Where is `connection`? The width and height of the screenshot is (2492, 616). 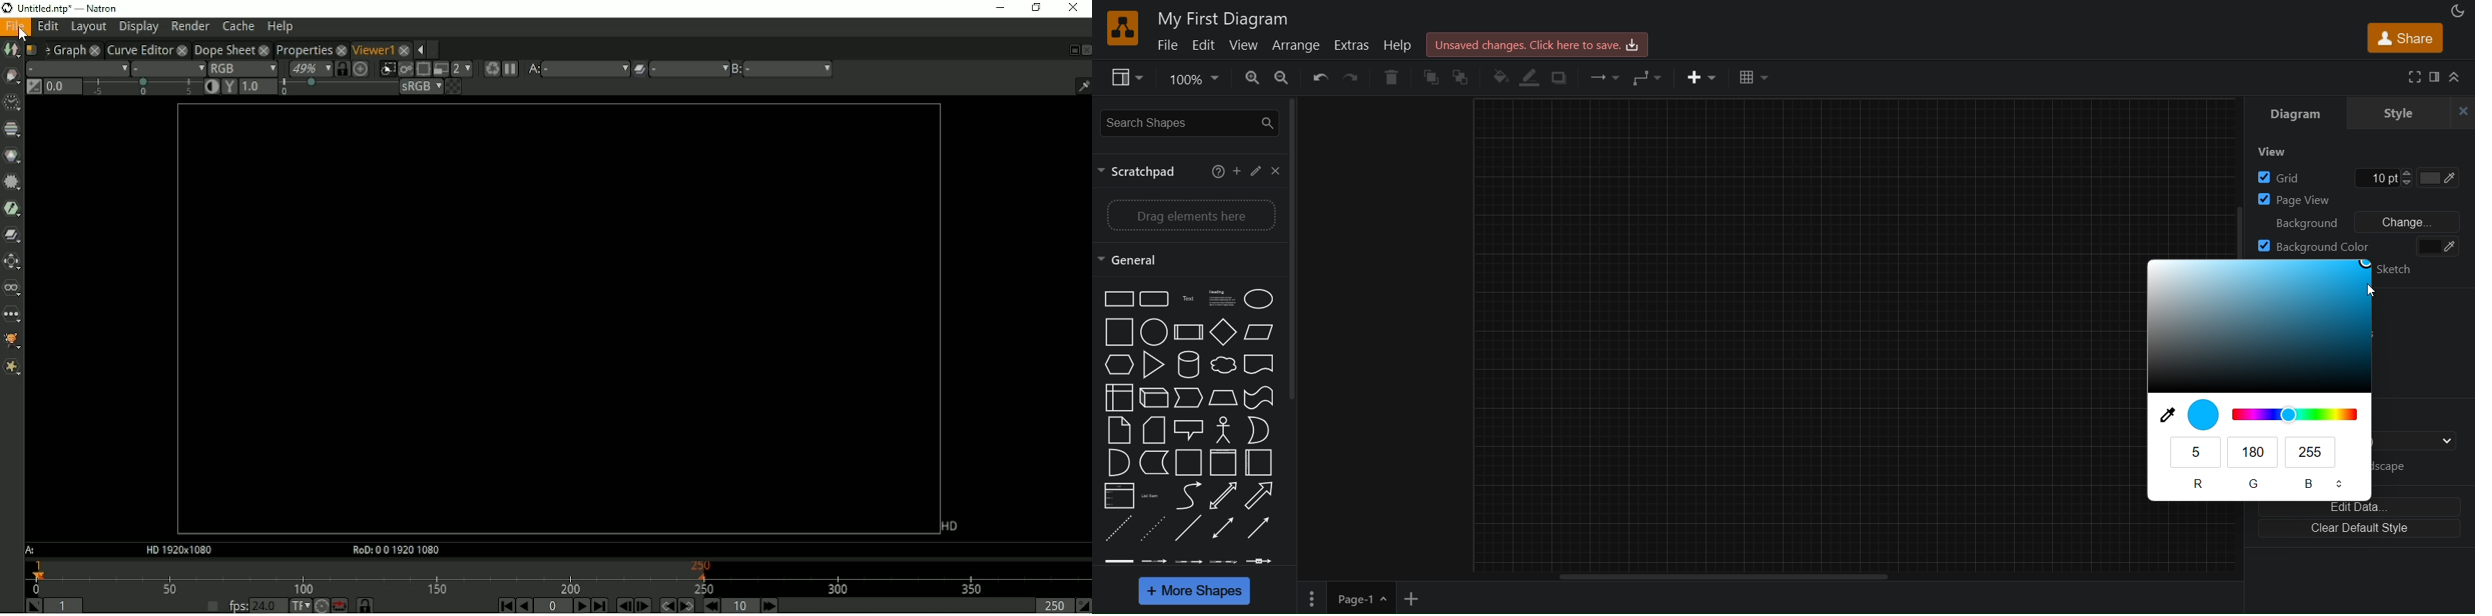 connection is located at coordinates (1605, 78).